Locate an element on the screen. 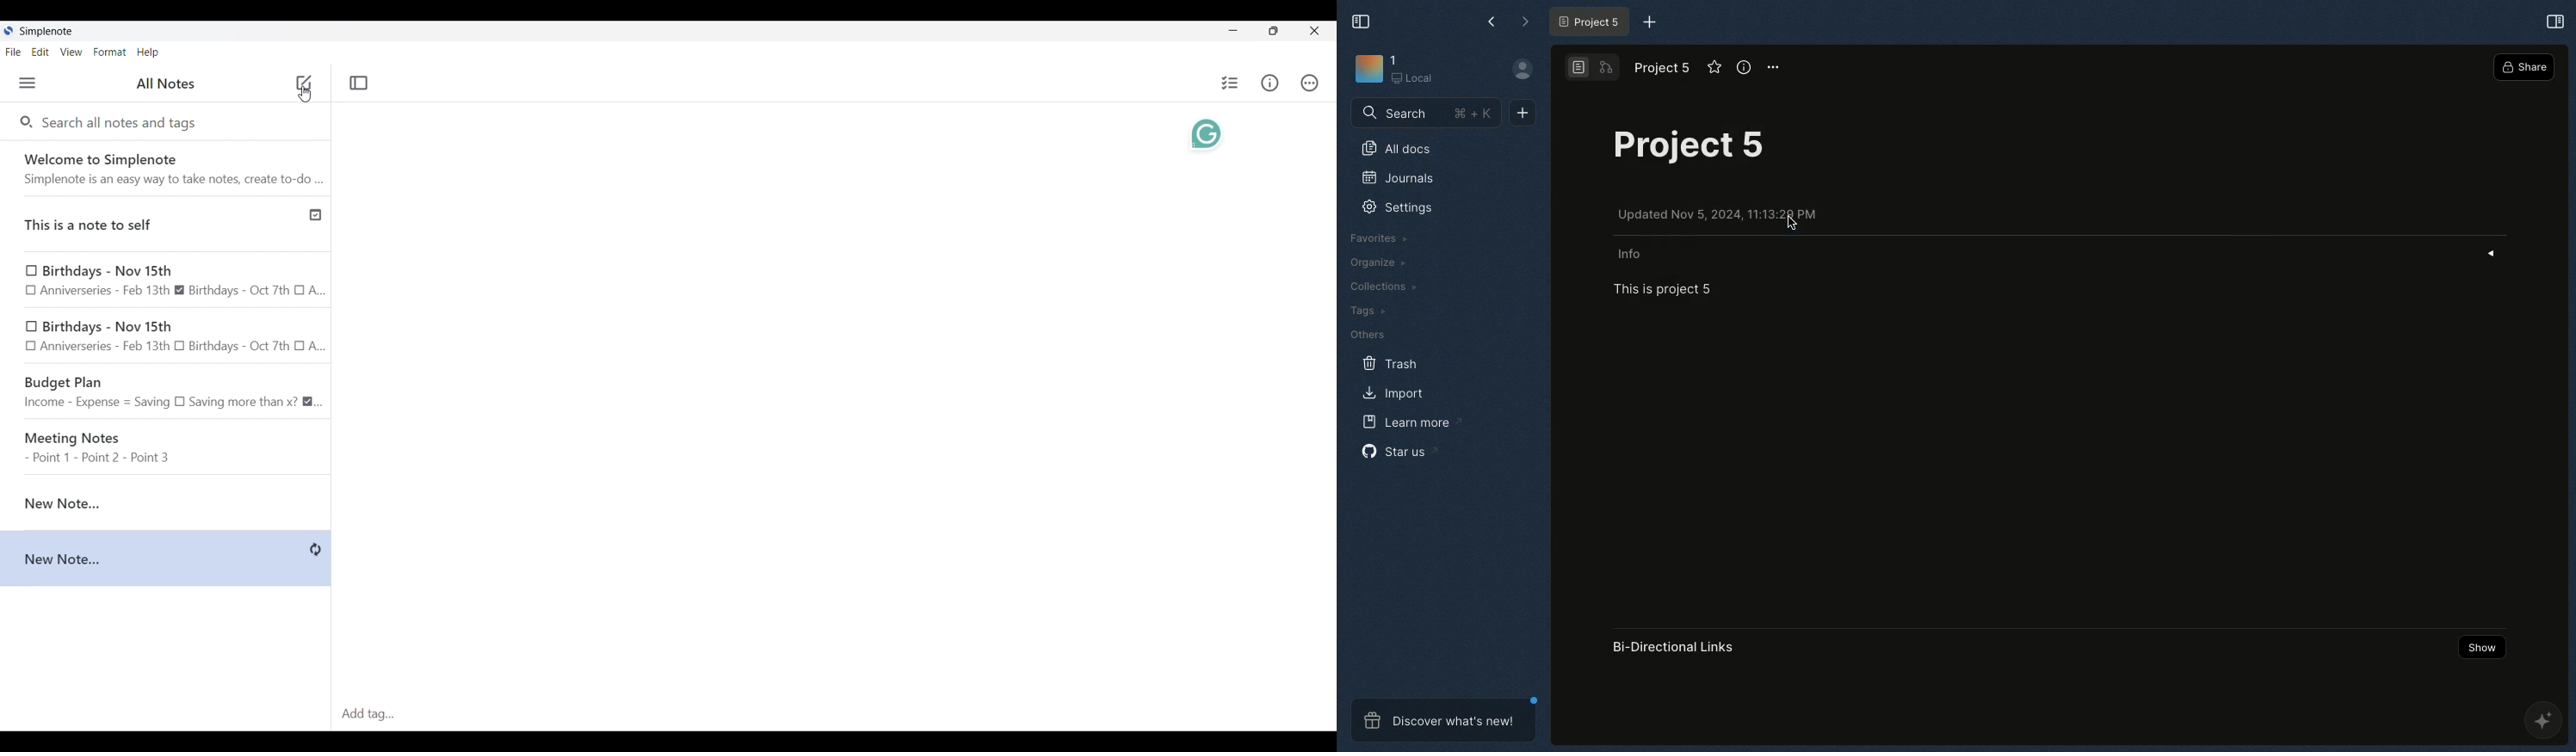  Info is located at coordinates (1270, 83).